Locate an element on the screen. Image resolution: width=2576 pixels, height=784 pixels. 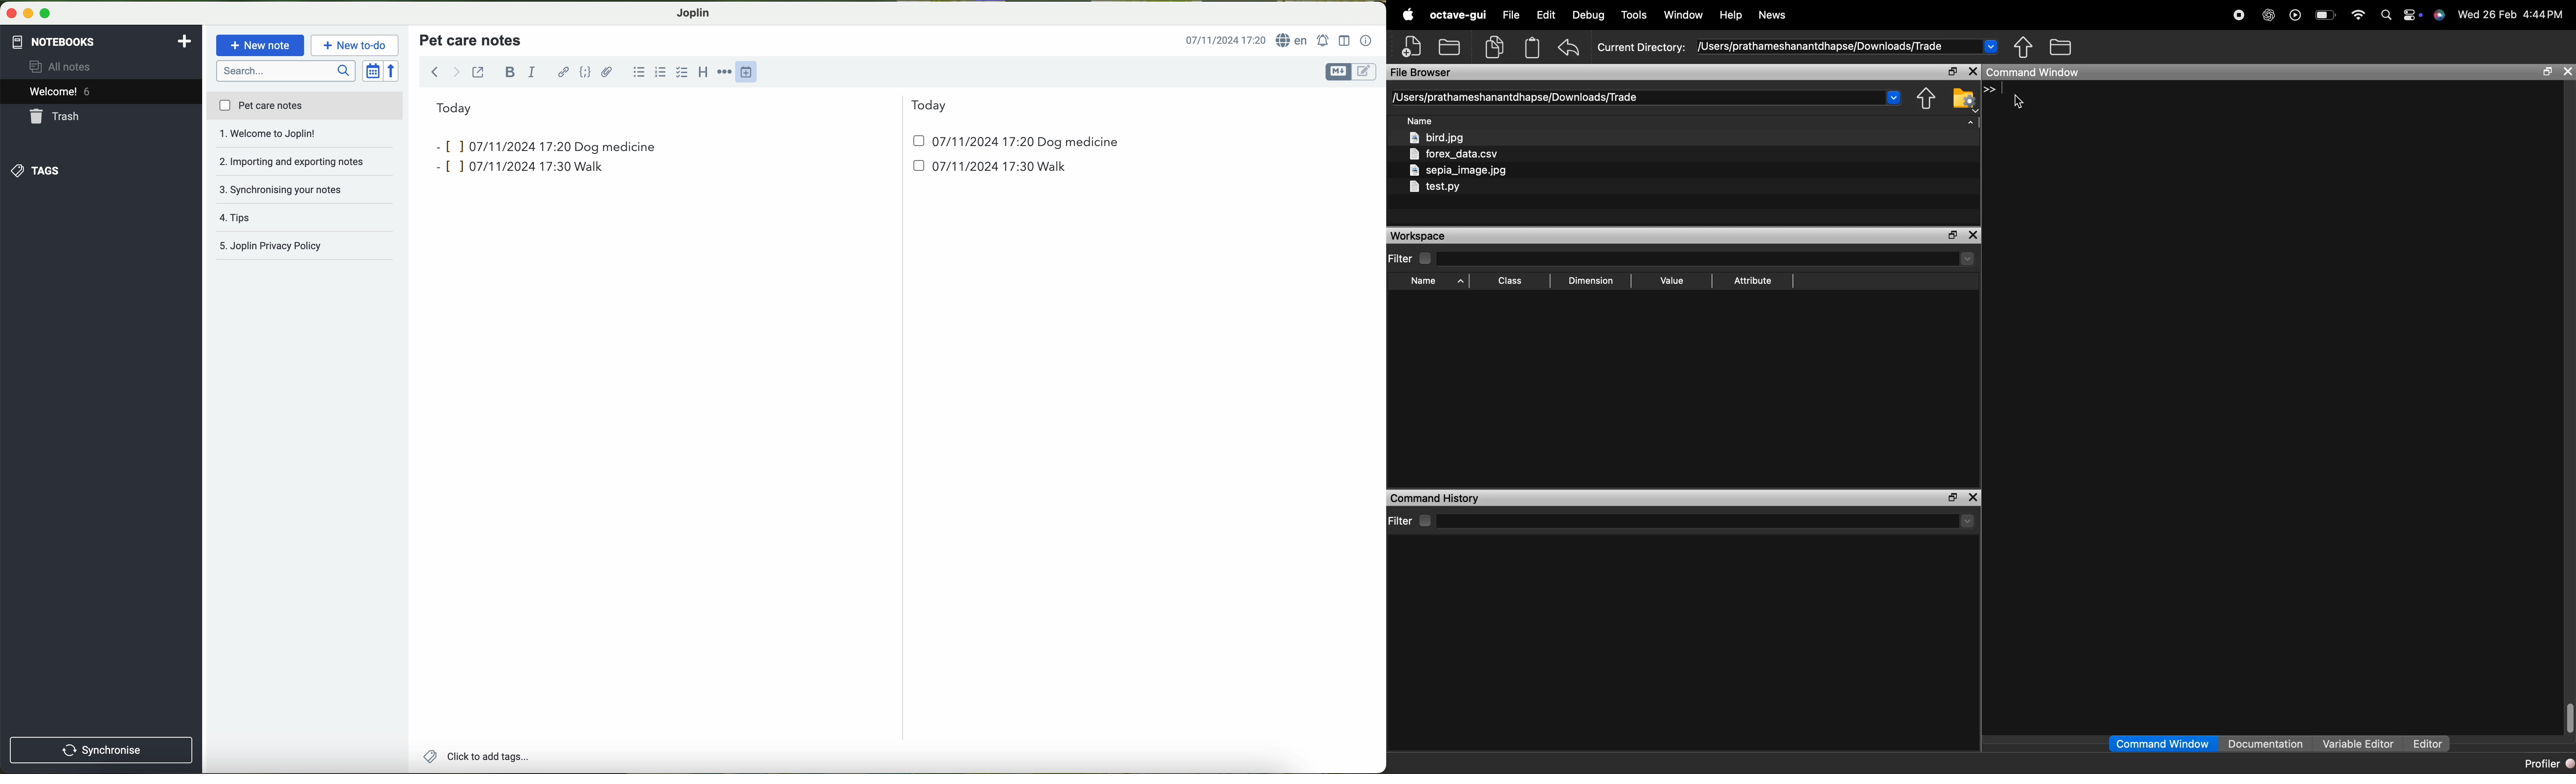
add tags is located at coordinates (476, 758).